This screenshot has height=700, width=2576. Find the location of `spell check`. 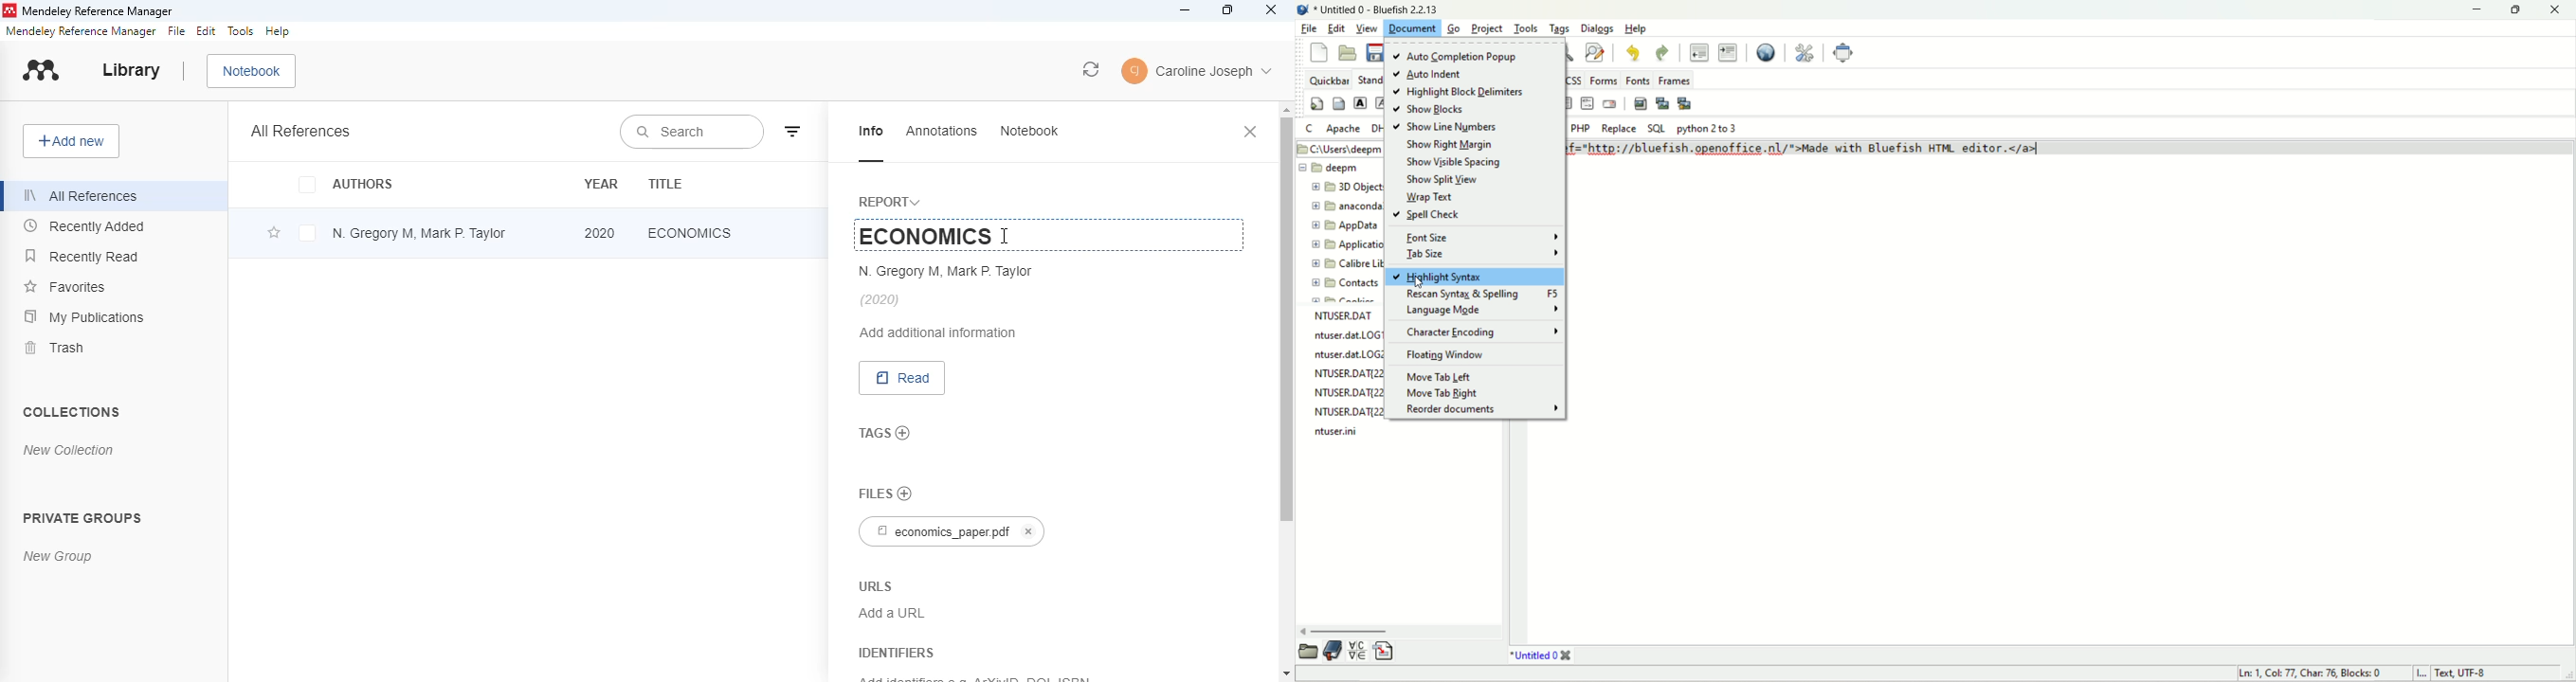

spell check is located at coordinates (1432, 215).